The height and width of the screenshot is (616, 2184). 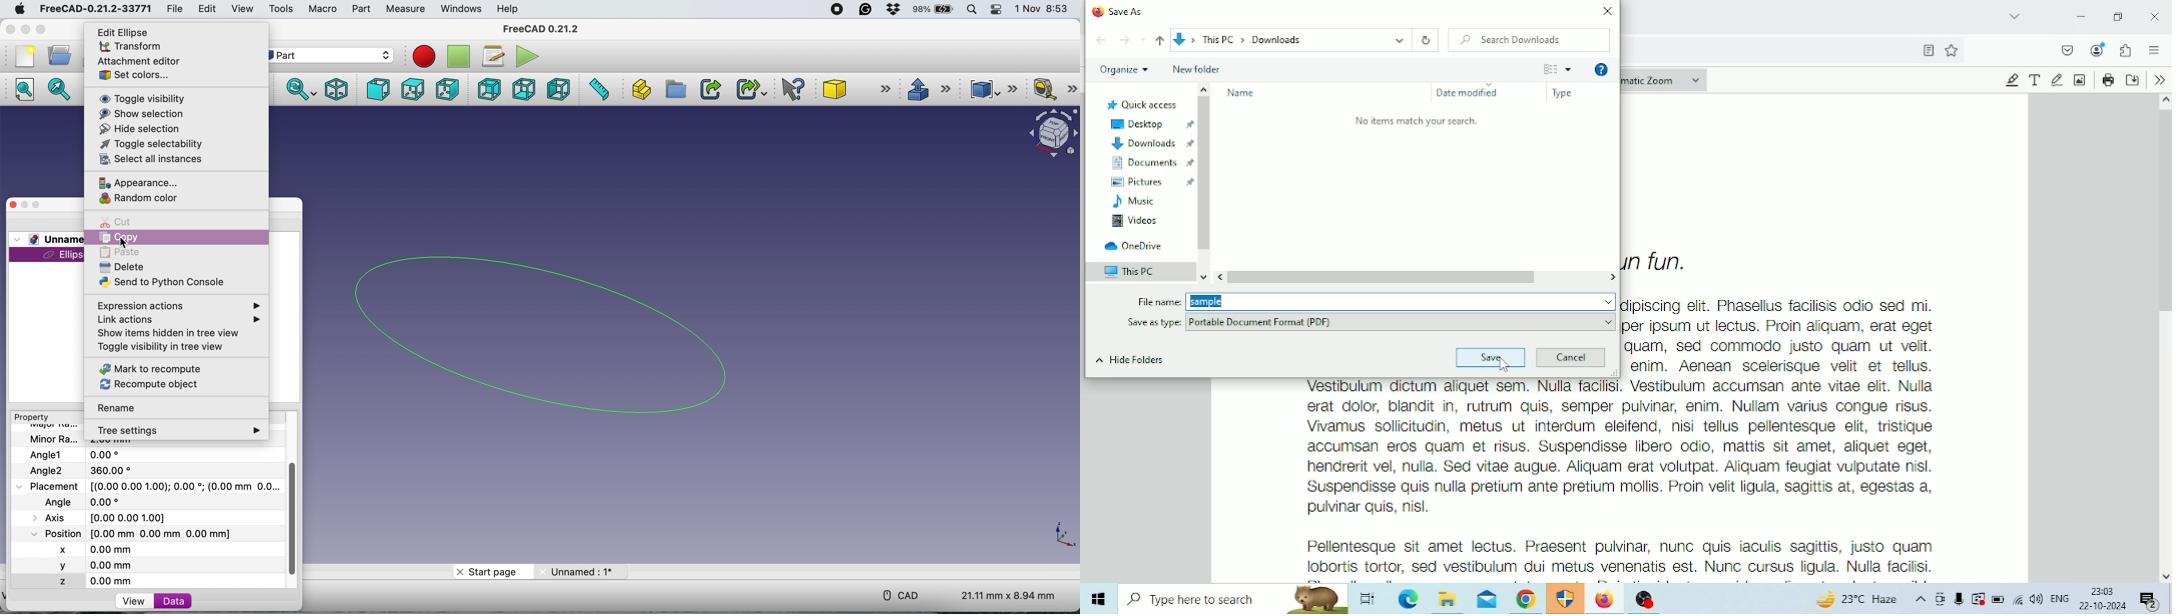 What do you see at coordinates (2109, 80) in the screenshot?
I see `Print` at bounding box center [2109, 80].